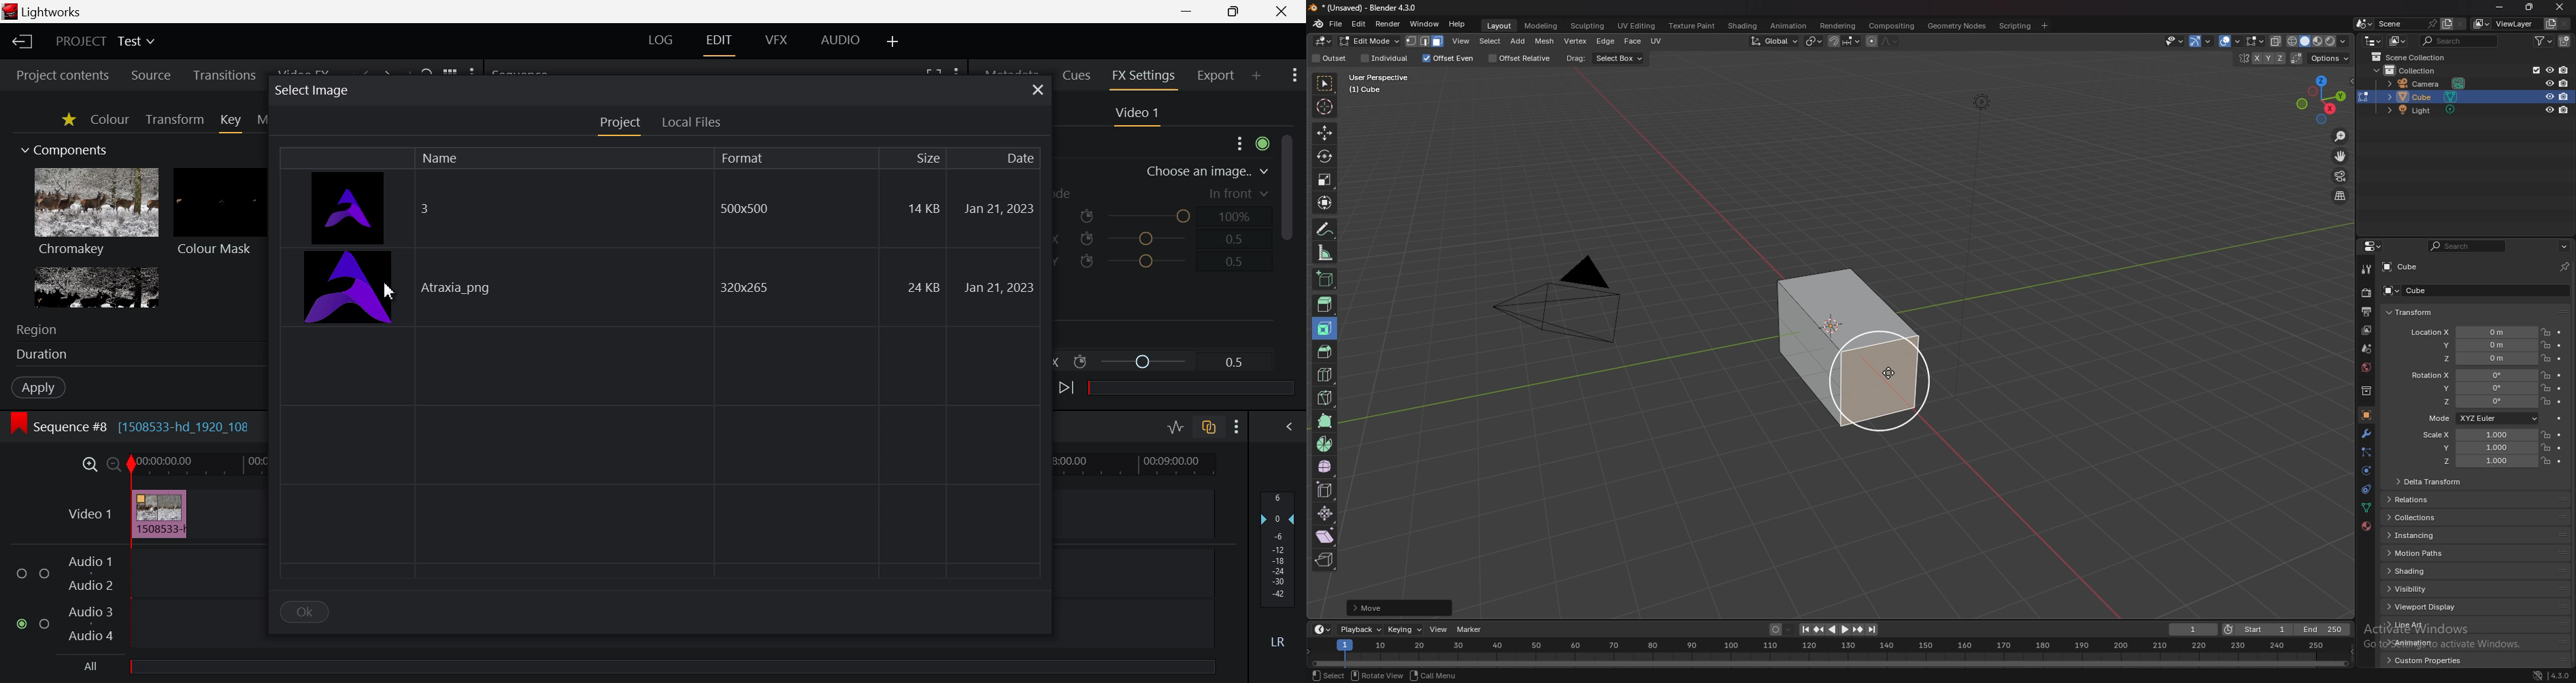 This screenshot has height=700, width=2576. I want to click on hide in viewport, so click(2549, 81).